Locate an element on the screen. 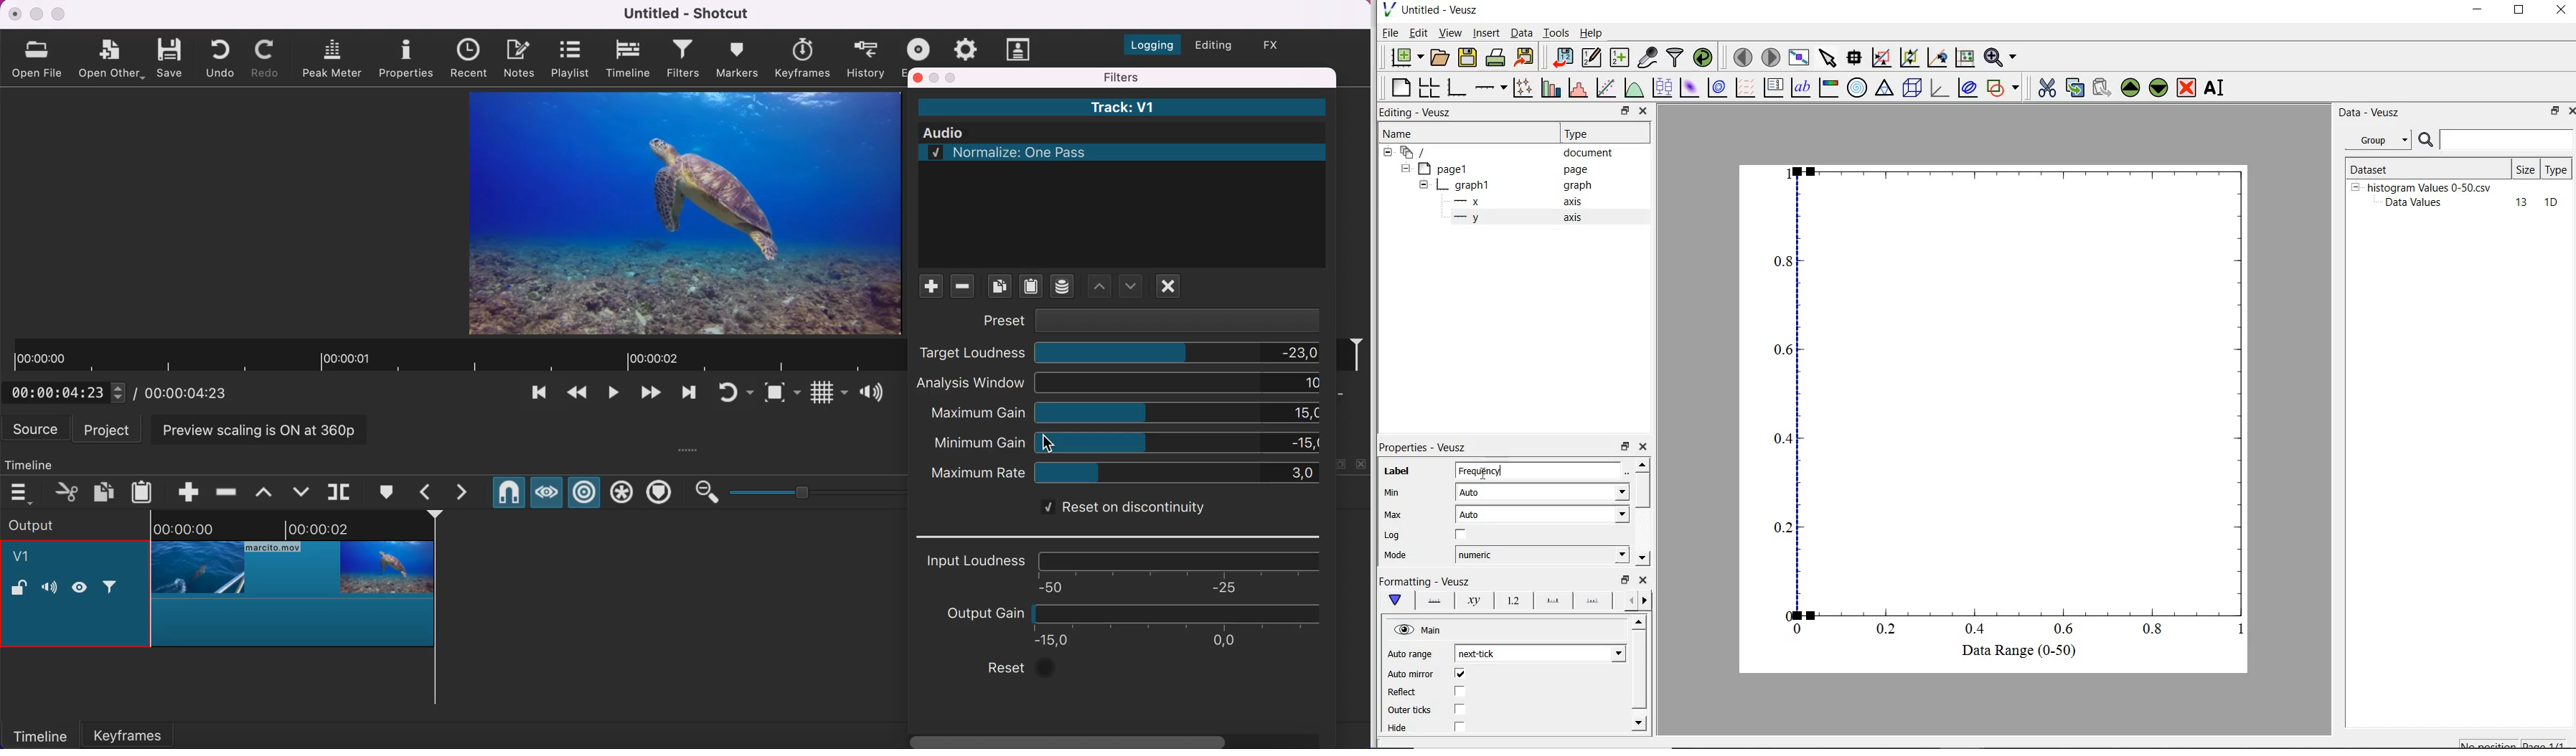 The height and width of the screenshot is (756, 2576). copy is located at coordinates (106, 491).